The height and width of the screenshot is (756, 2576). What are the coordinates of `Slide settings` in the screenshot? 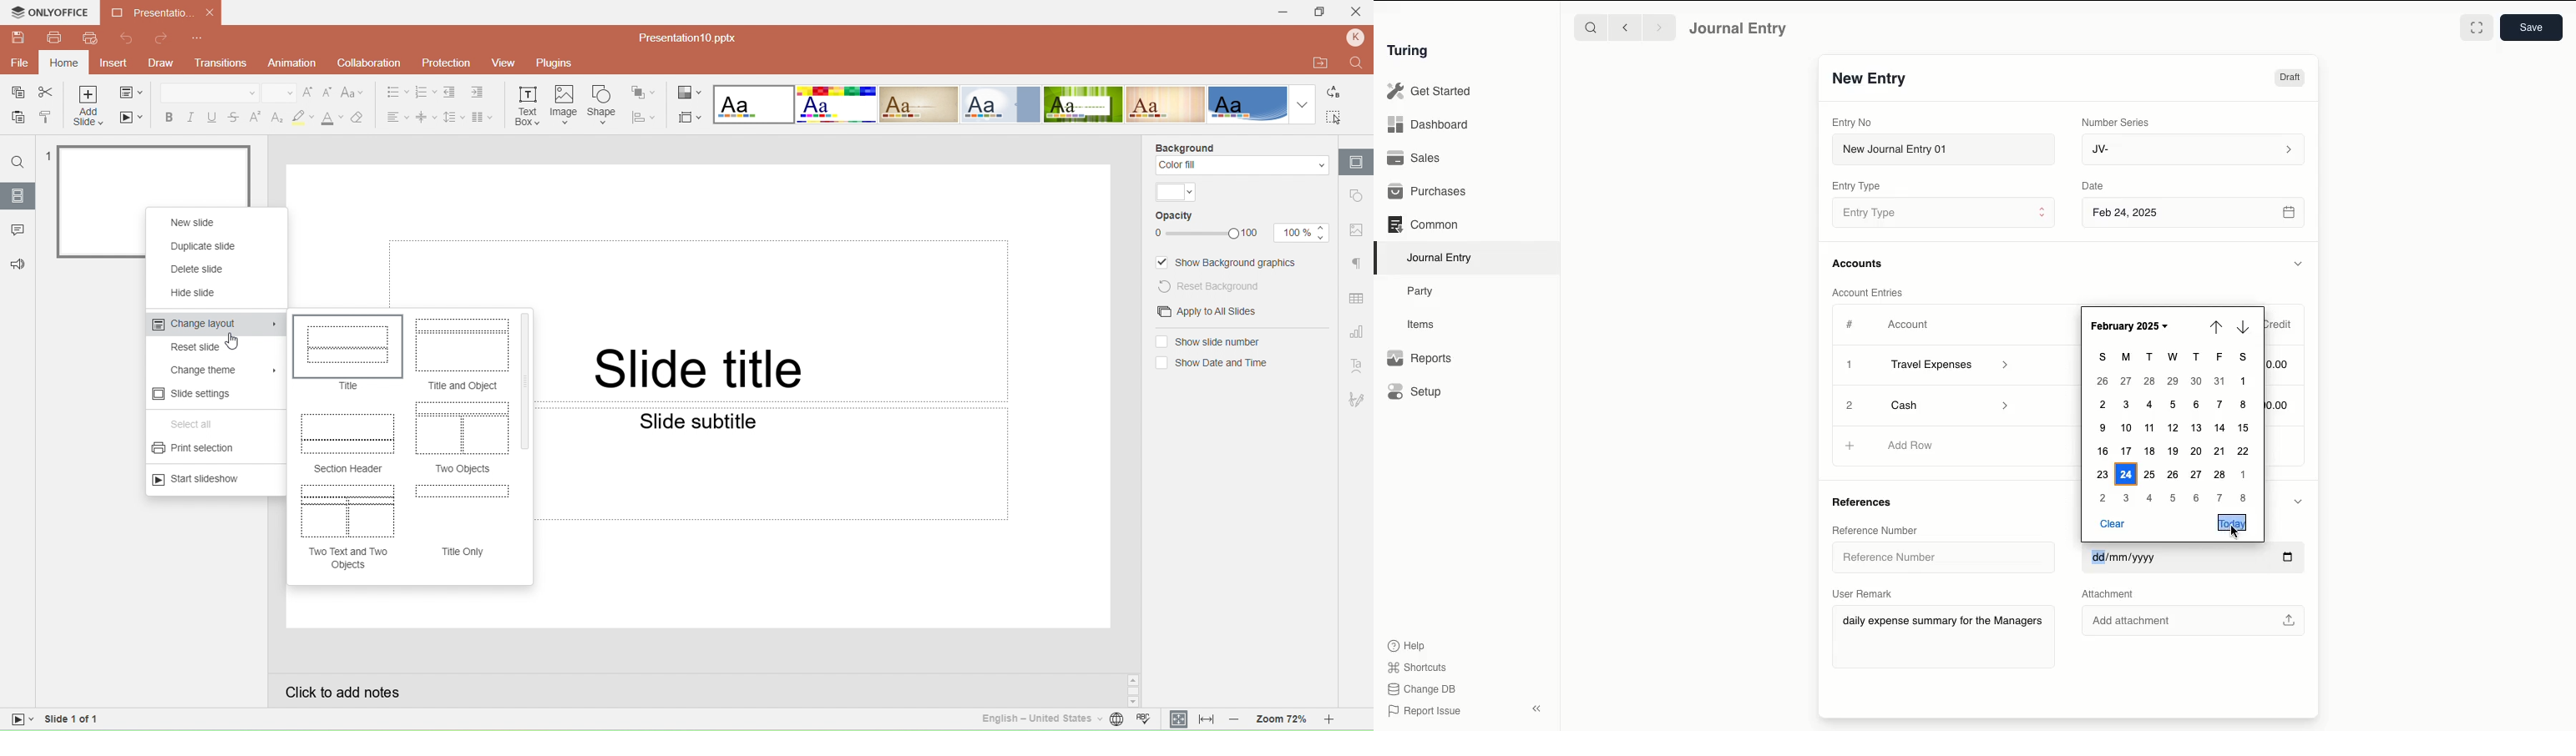 It's located at (194, 394).